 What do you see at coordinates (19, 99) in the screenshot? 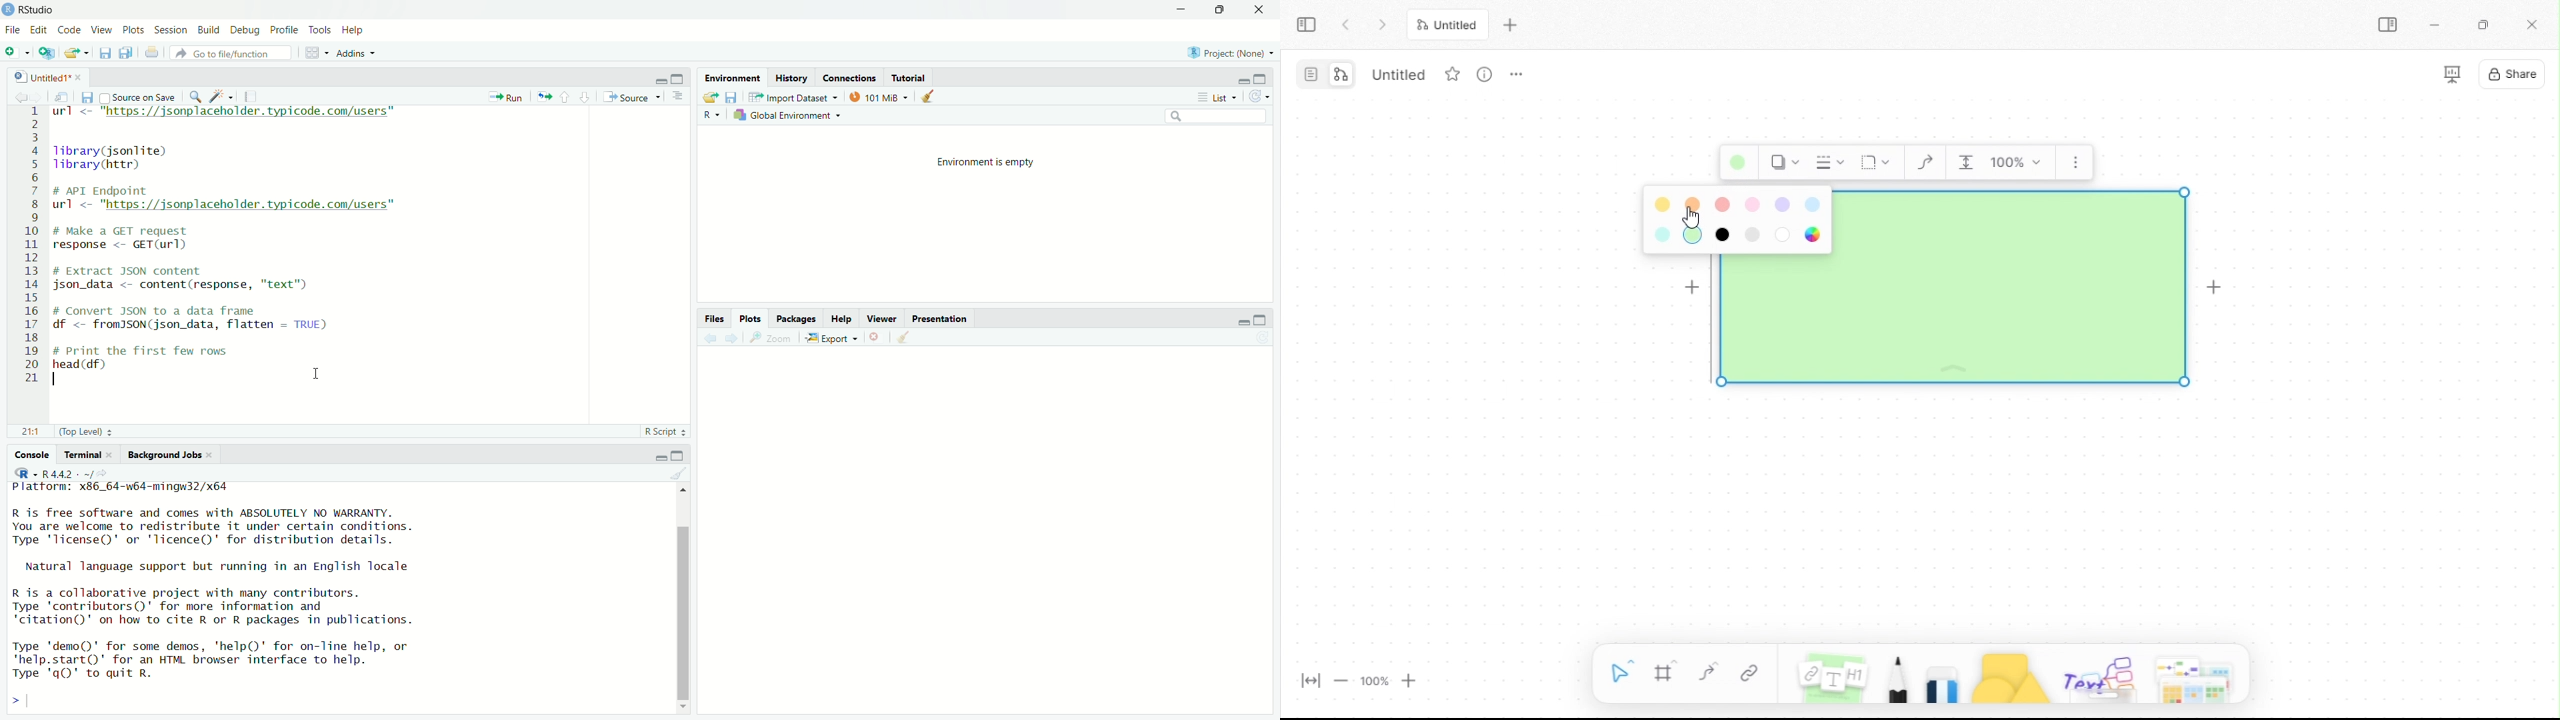
I see `Previous` at bounding box center [19, 99].